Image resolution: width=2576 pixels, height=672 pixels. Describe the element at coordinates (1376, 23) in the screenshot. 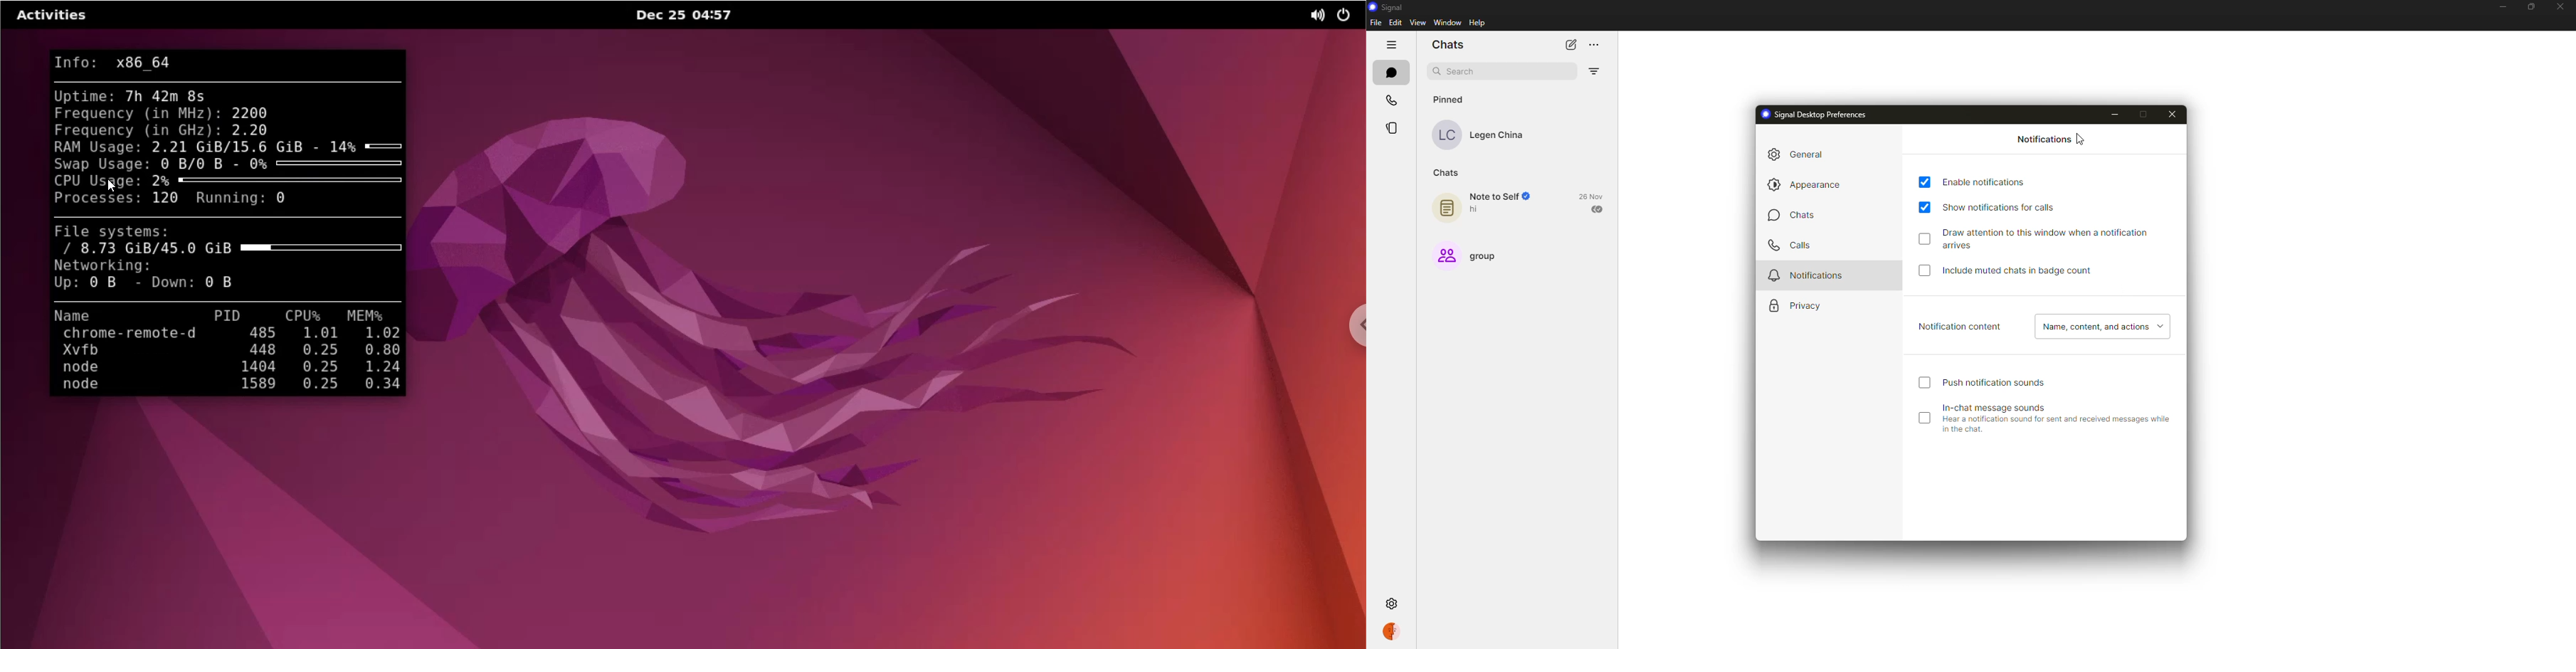

I see `file` at that location.